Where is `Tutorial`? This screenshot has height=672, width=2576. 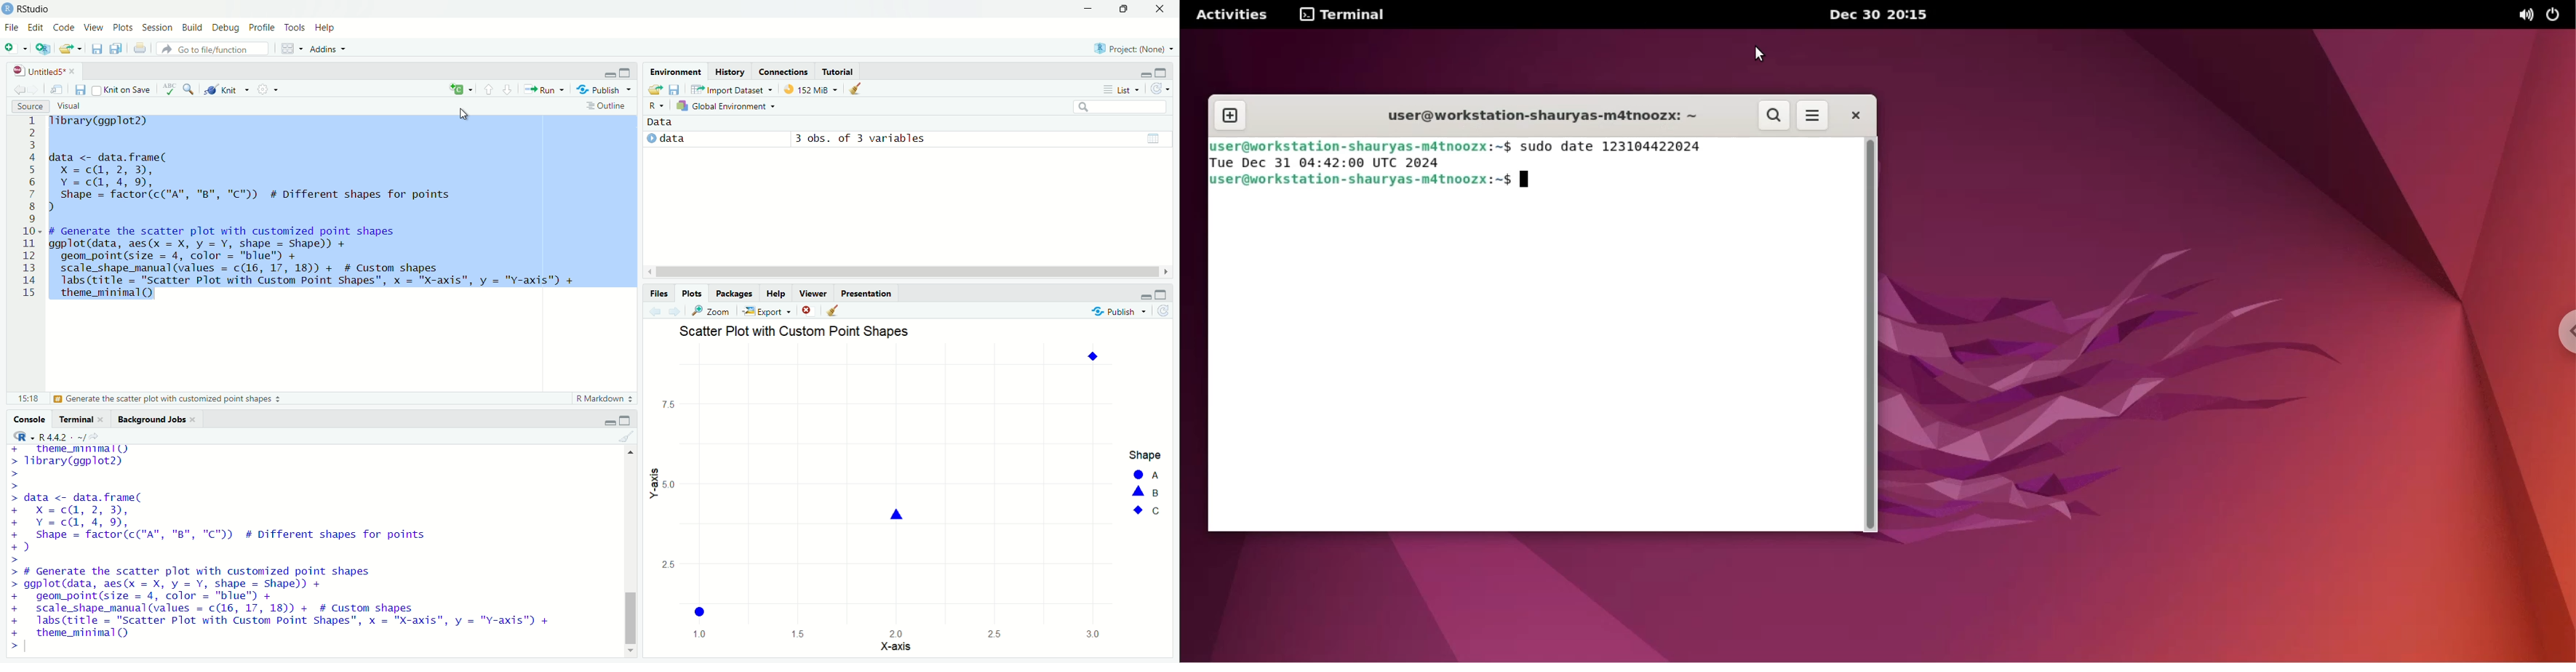
Tutorial is located at coordinates (838, 71).